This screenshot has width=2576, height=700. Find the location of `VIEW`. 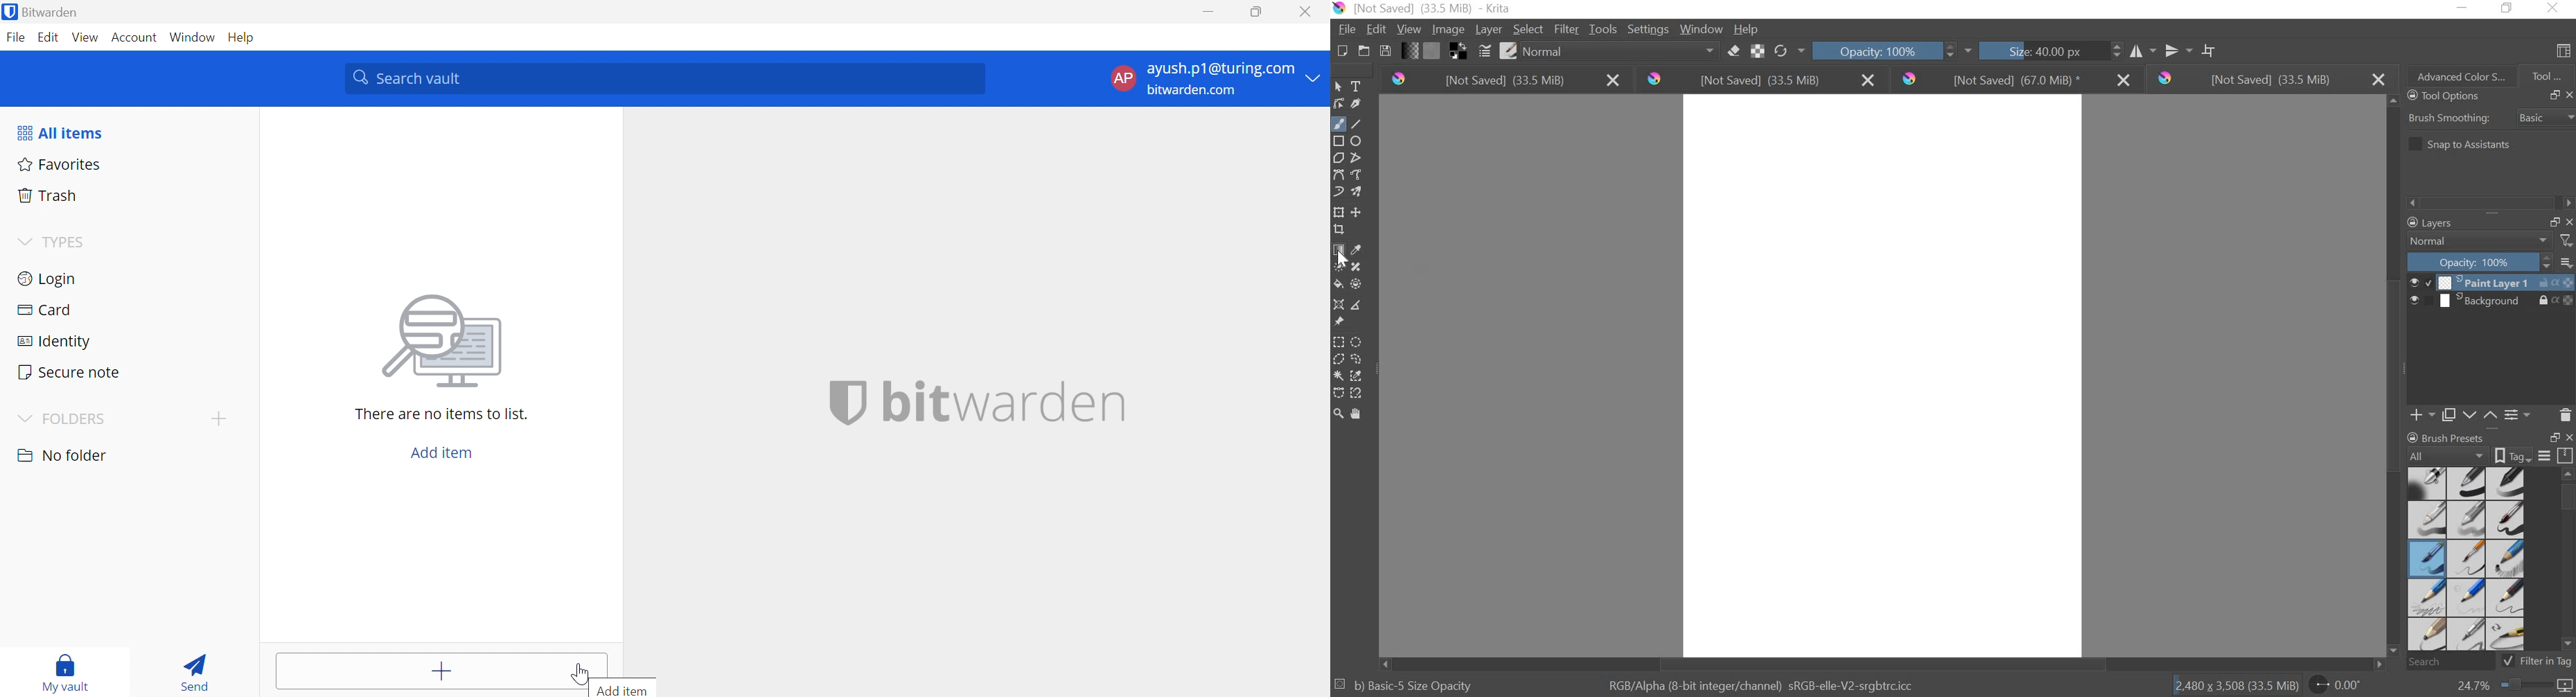

VIEW is located at coordinates (1409, 31).